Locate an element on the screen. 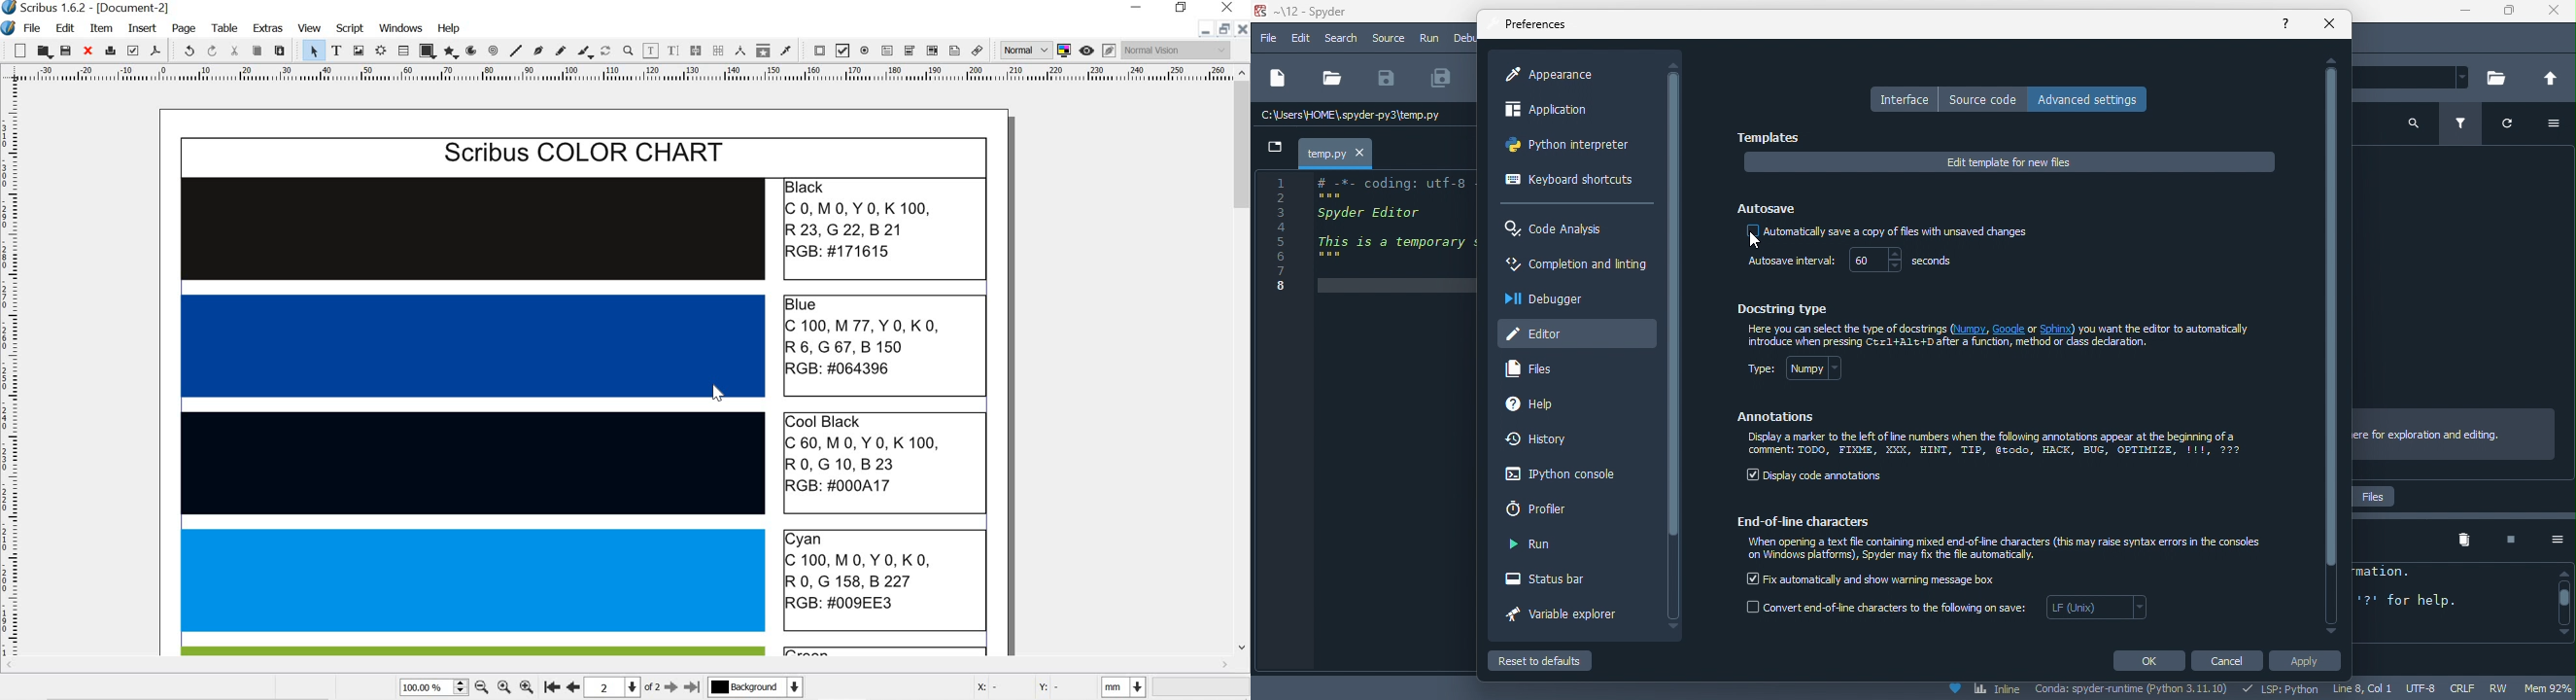 The height and width of the screenshot is (700, 2576). variable explorer is located at coordinates (1572, 617).